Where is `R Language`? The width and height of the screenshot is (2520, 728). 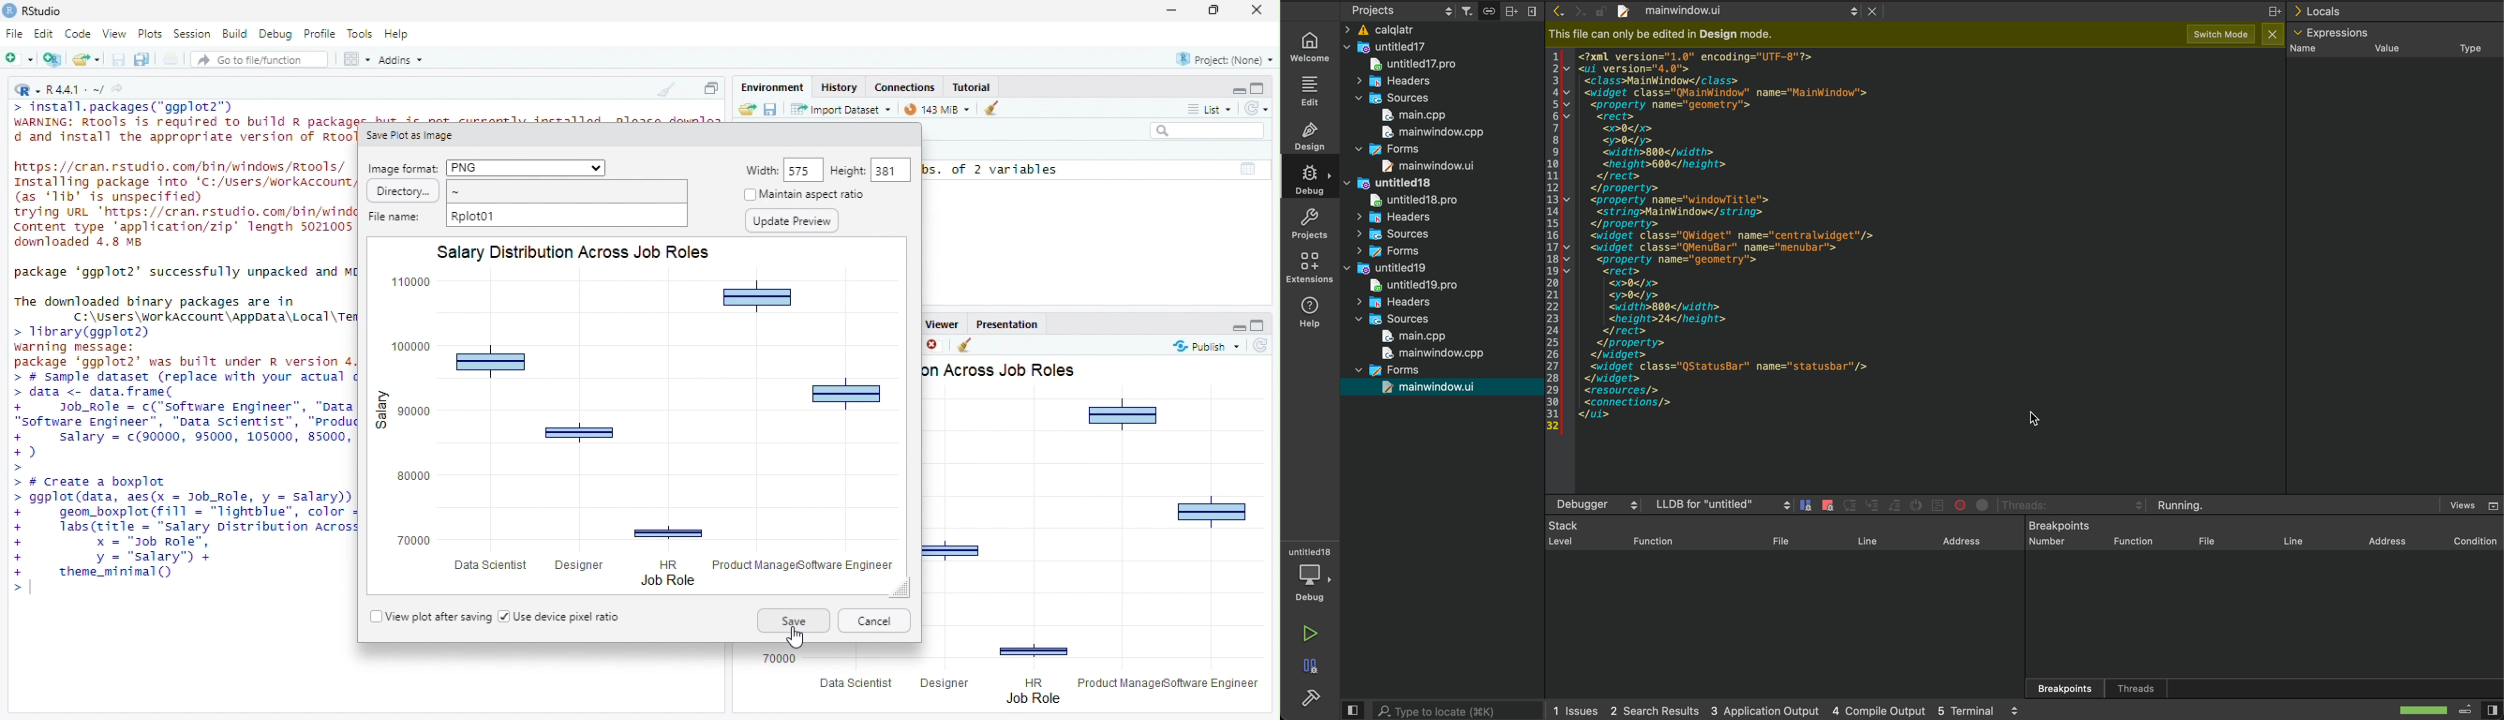
R Language is located at coordinates (27, 91).